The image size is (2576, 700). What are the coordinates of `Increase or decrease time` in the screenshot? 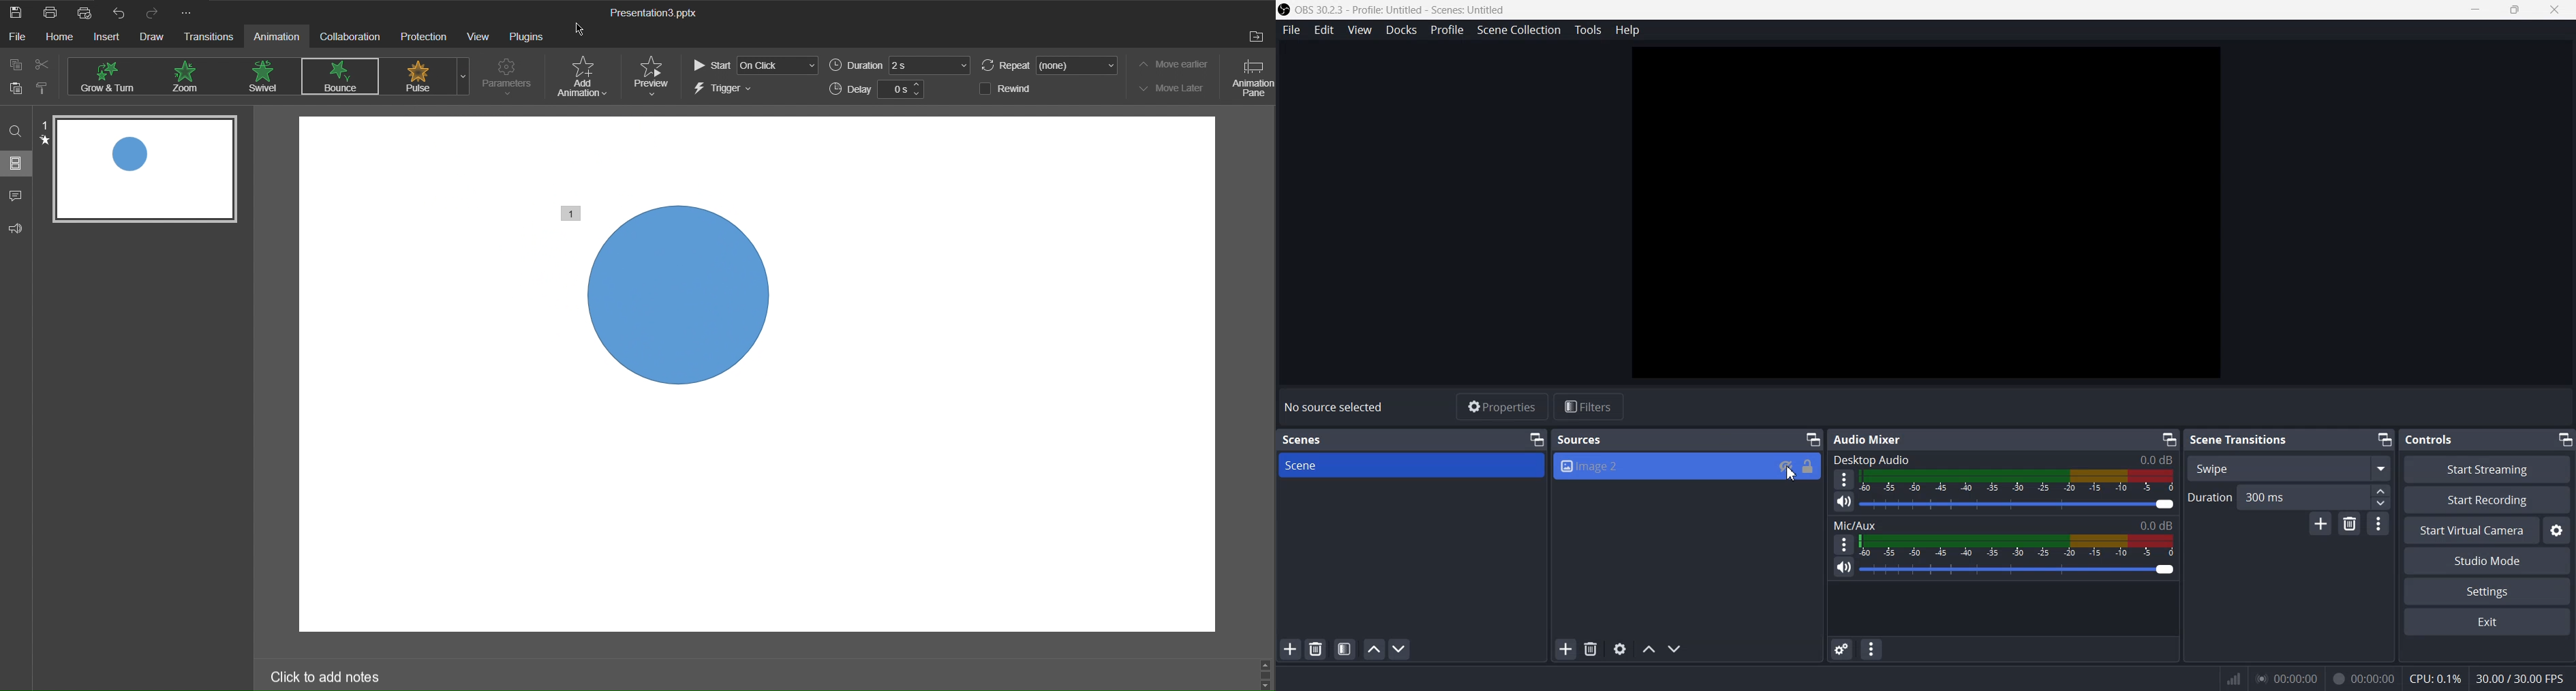 It's located at (918, 90).